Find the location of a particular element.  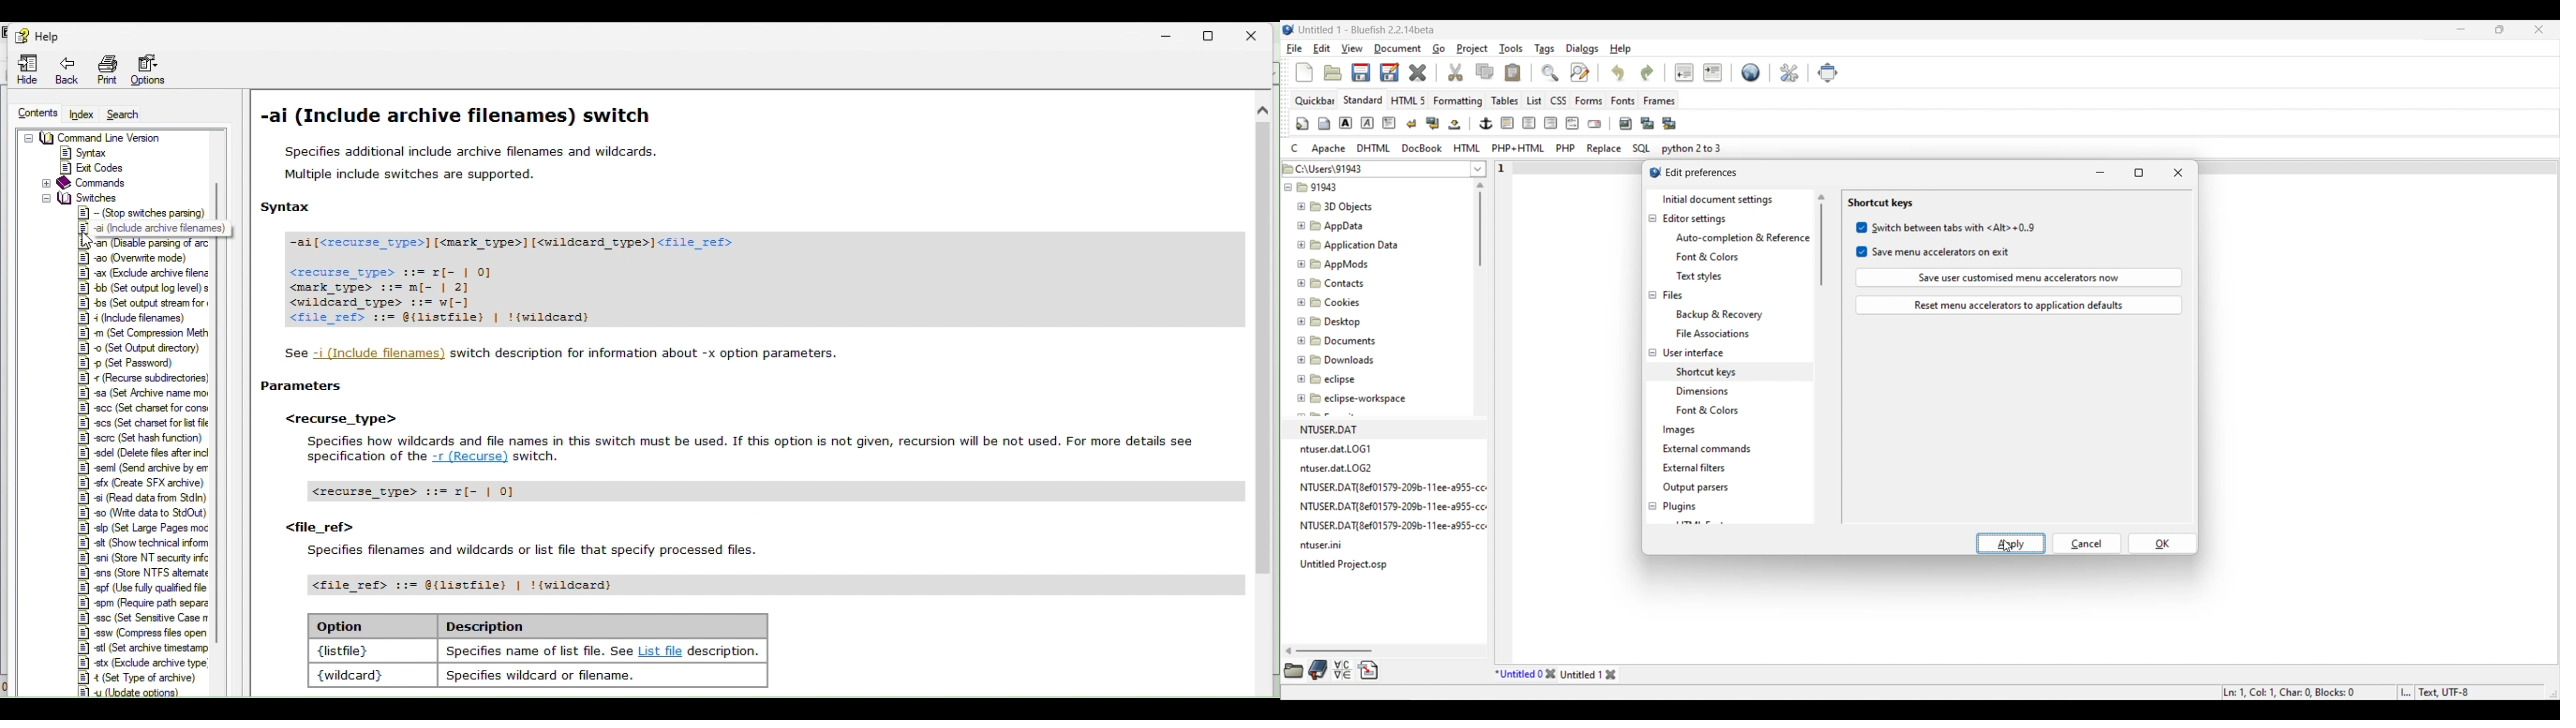

ntuser.dat.LOG1 is located at coordinates (1337, 449).